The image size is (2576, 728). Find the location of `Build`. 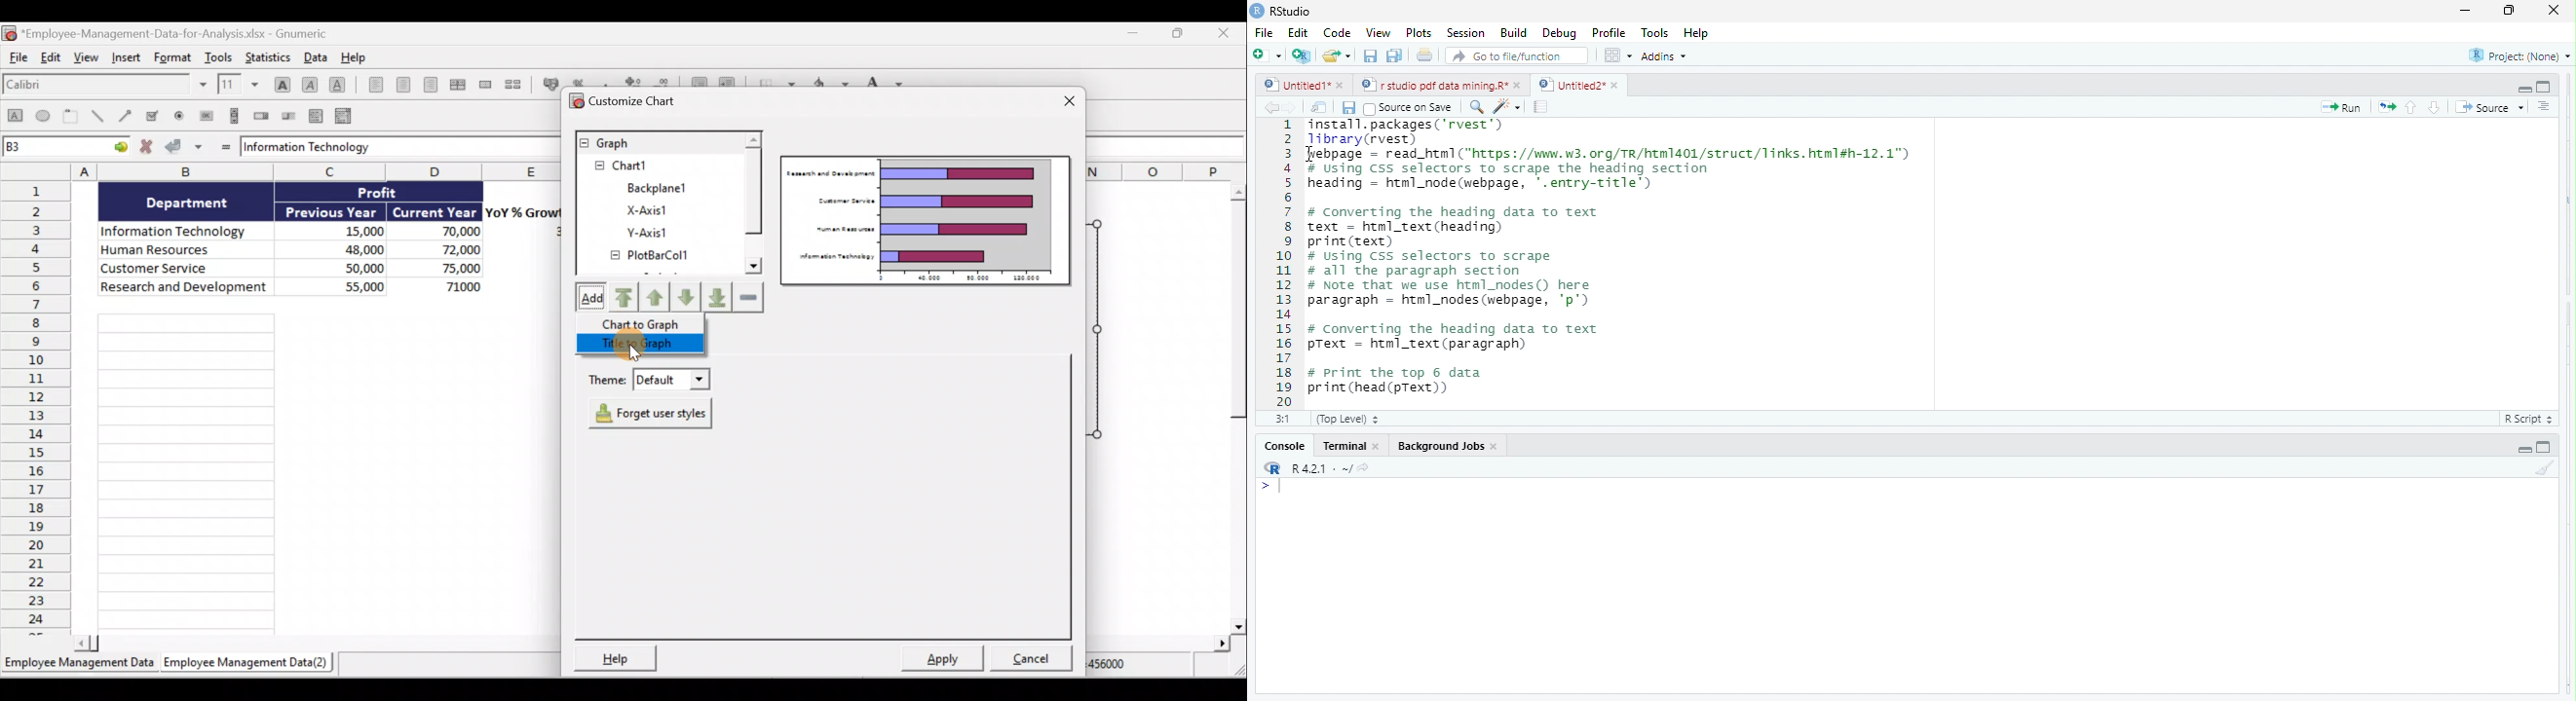

Build is located at coordinates (1514, 33).